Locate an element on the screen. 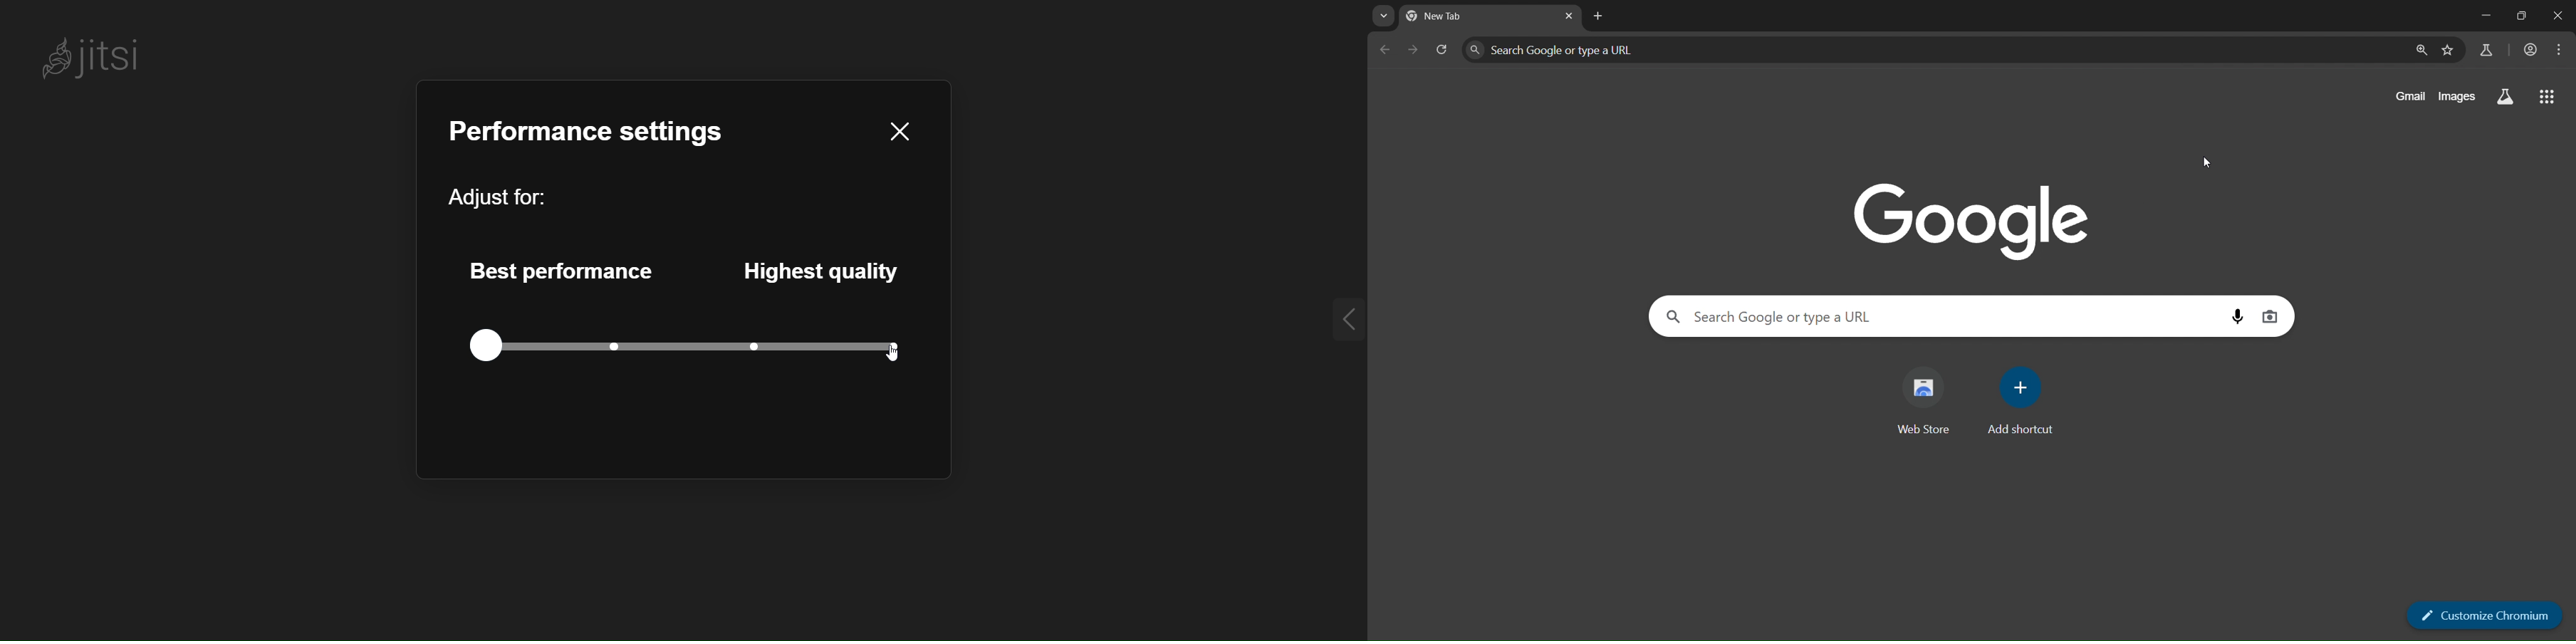  adjust for is located at coordinates (496, 192).